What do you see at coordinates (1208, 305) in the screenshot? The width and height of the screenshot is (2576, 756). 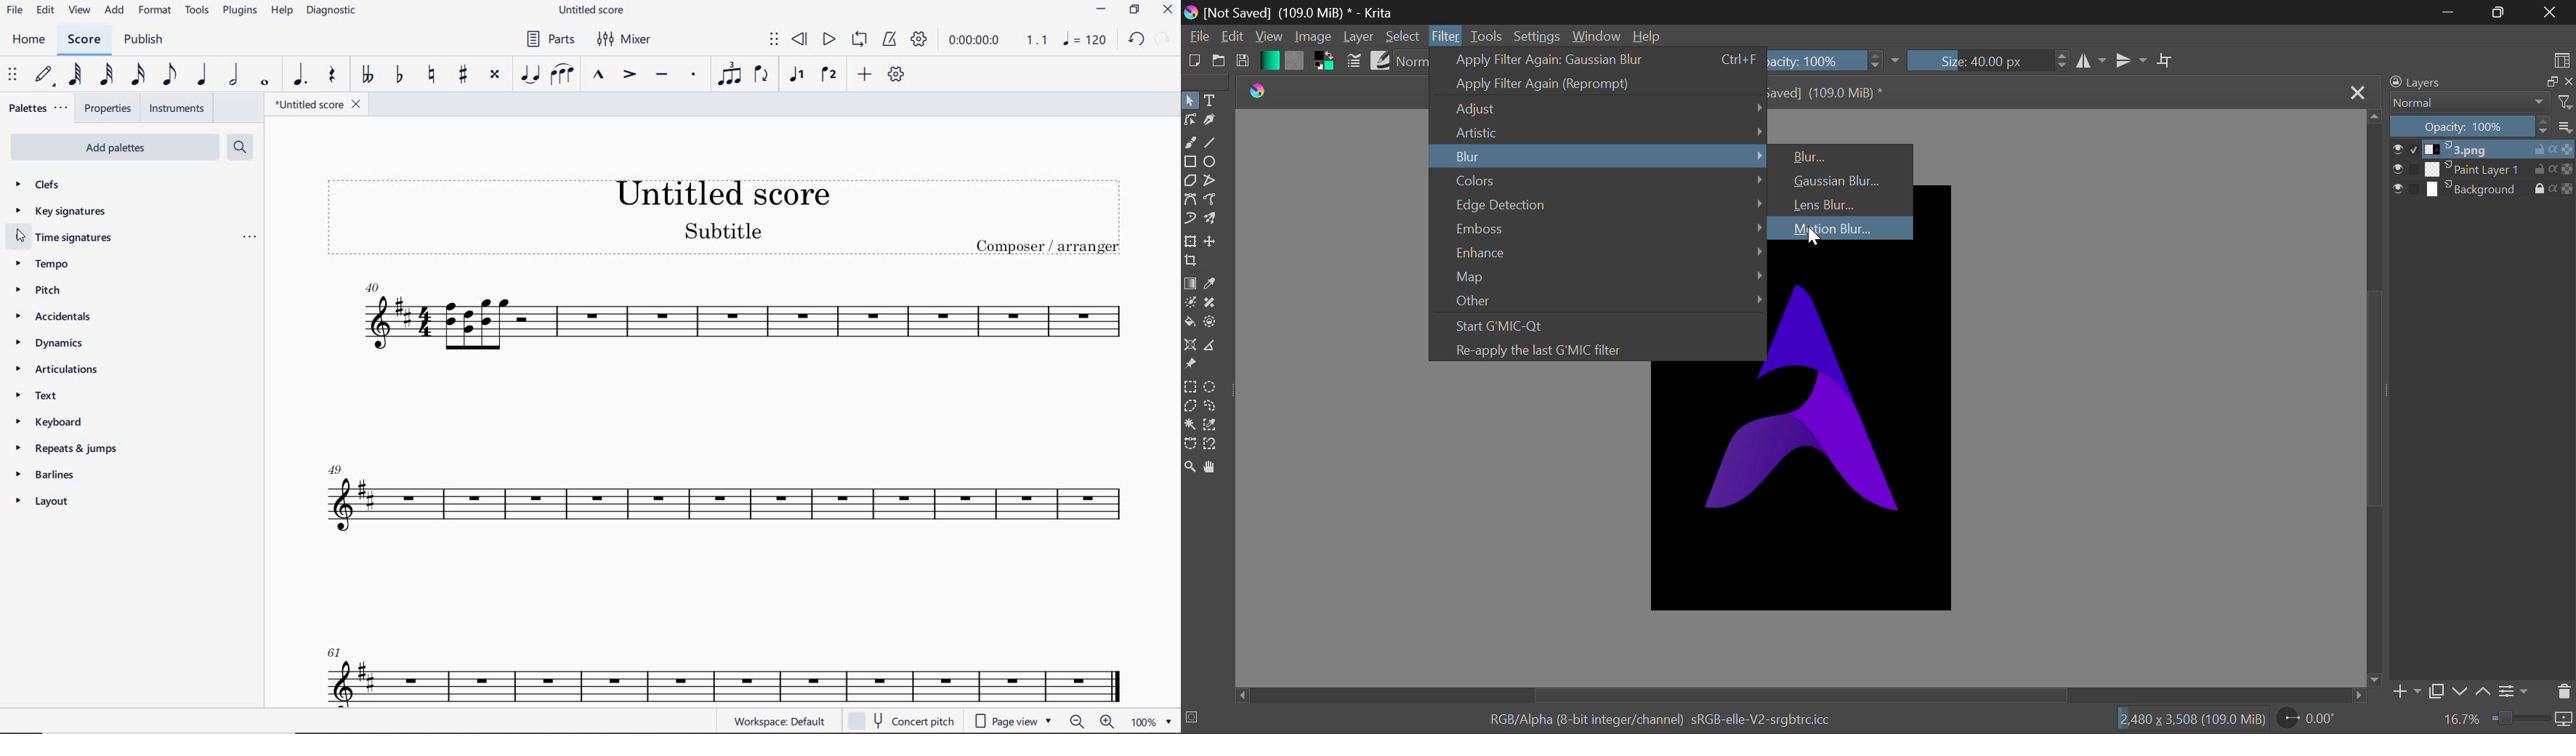 I see `Smart Patch Tool` at bounding box center [1208, 305].